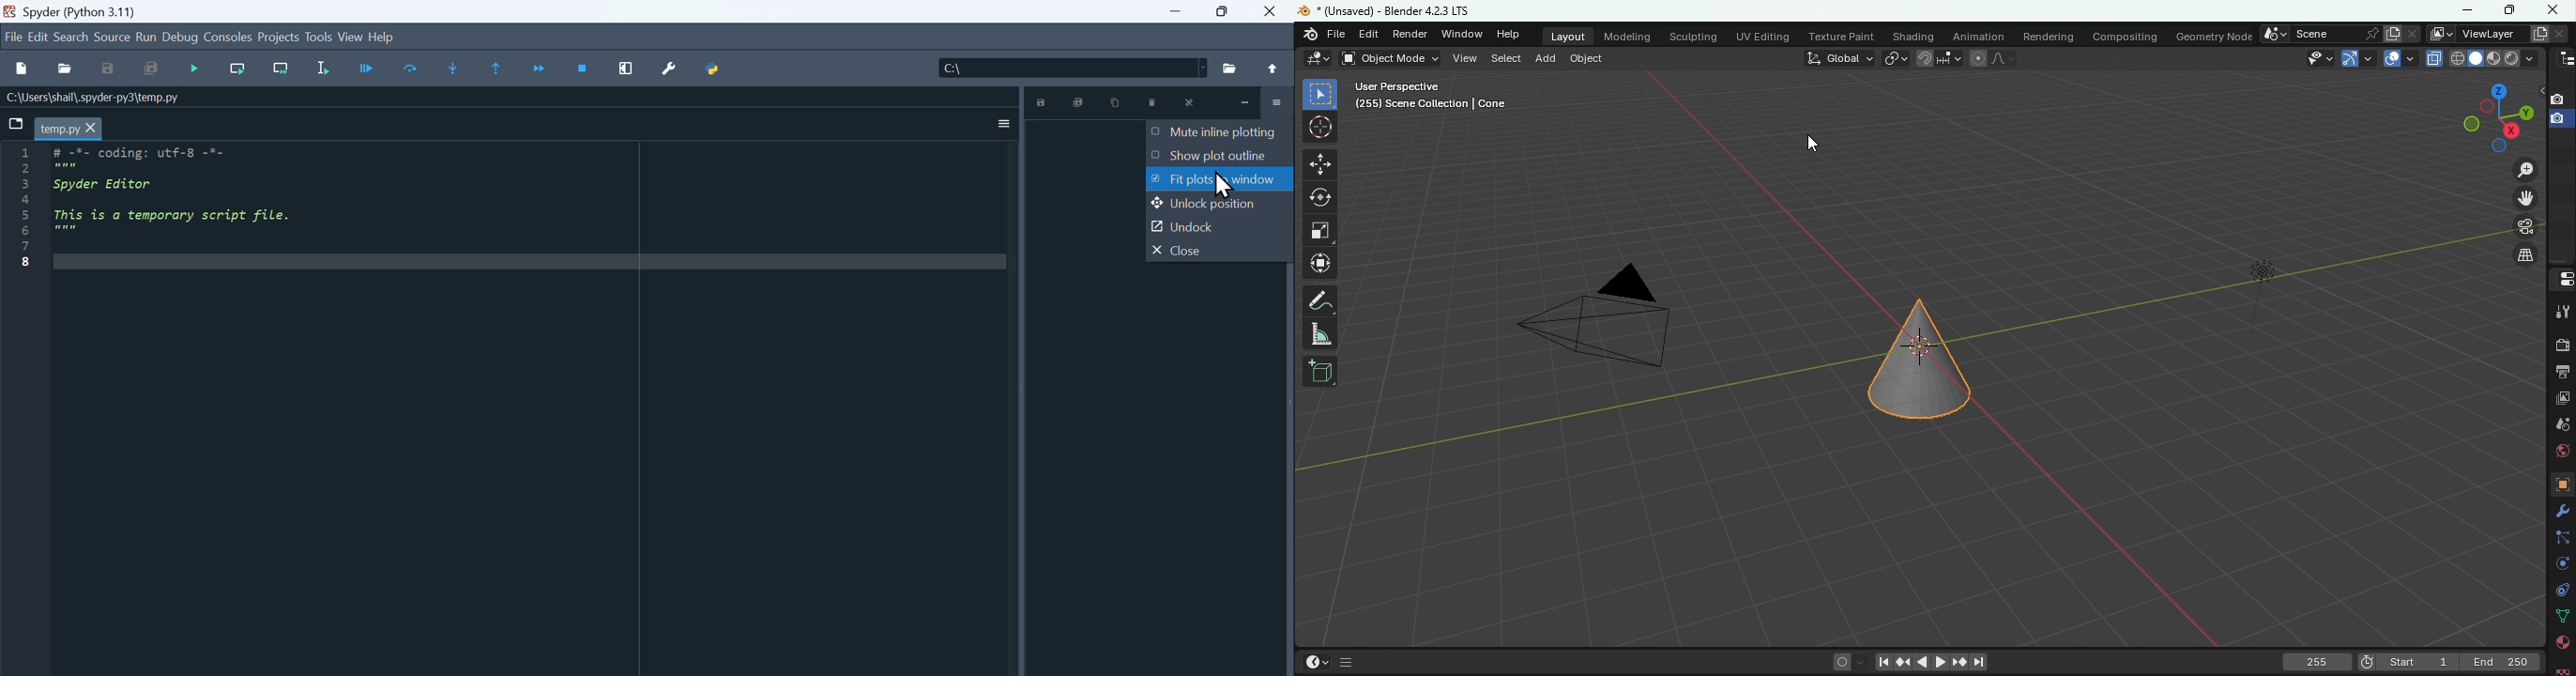  Describe the element at coordinates (2513, 131) in the screenshot. I see `Rotate the scene` at that location.